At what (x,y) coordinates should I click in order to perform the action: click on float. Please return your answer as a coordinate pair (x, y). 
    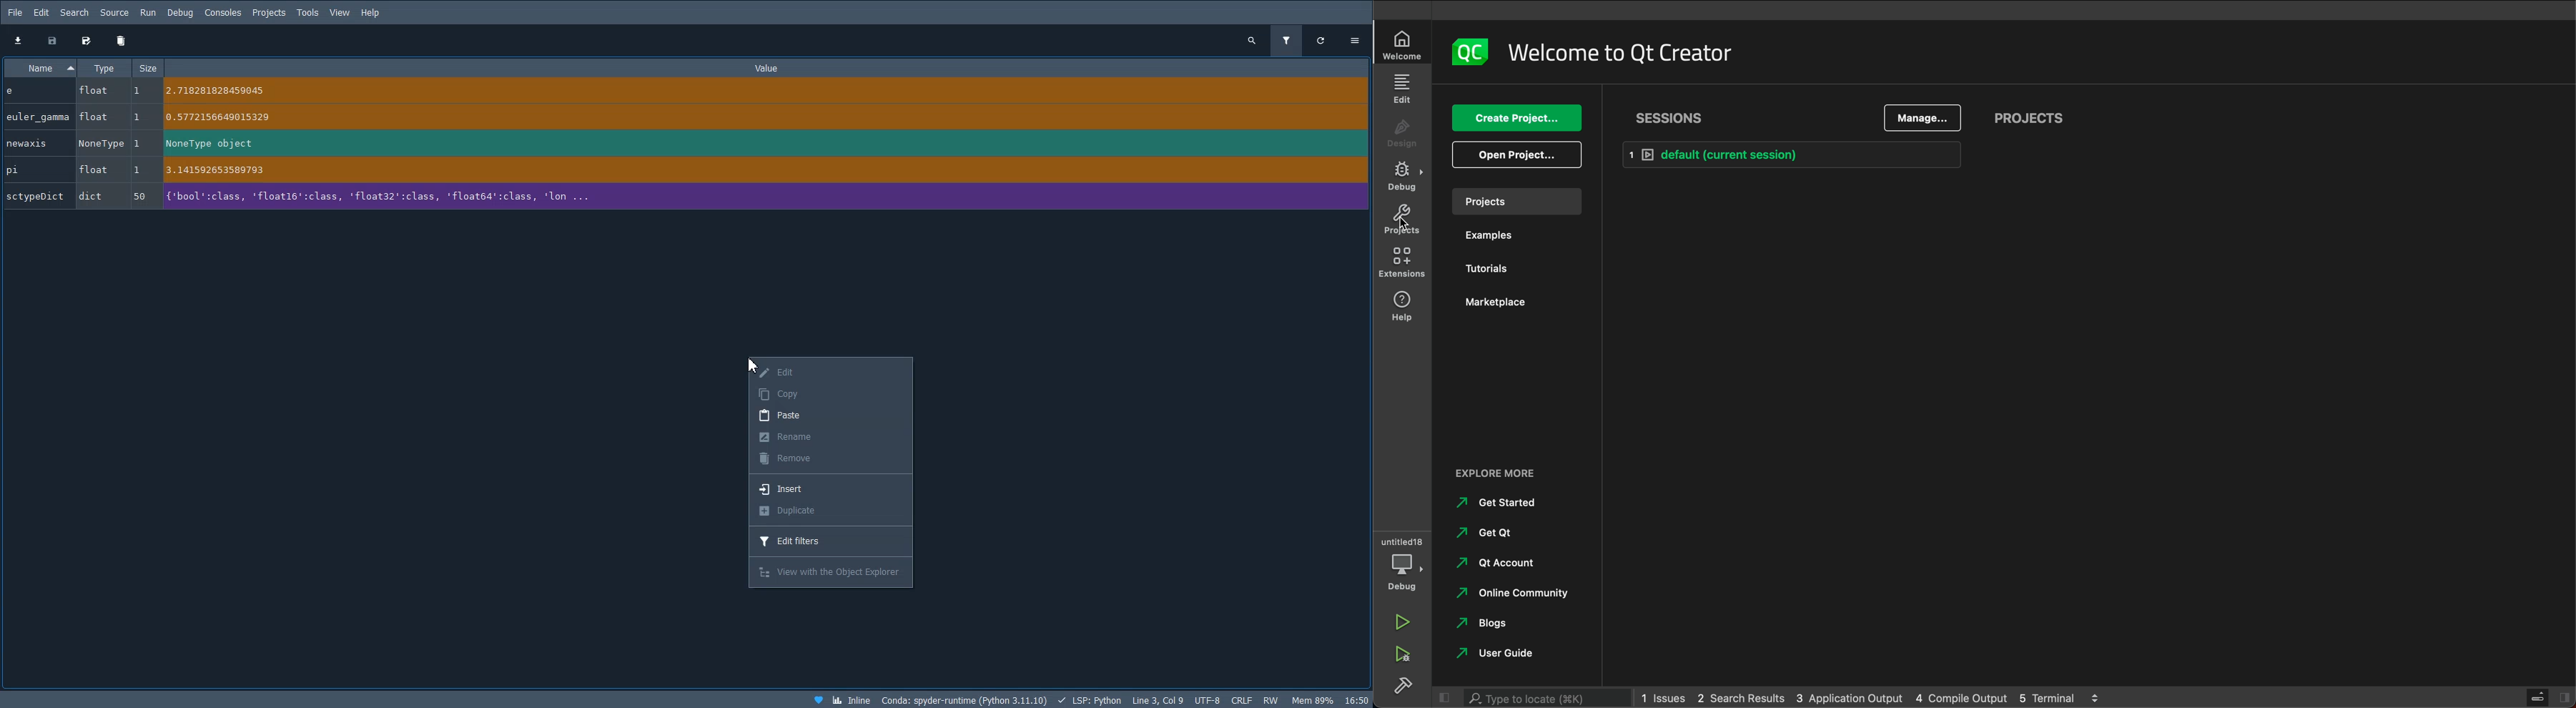
    Looking at the image, I should click on (94, 169).